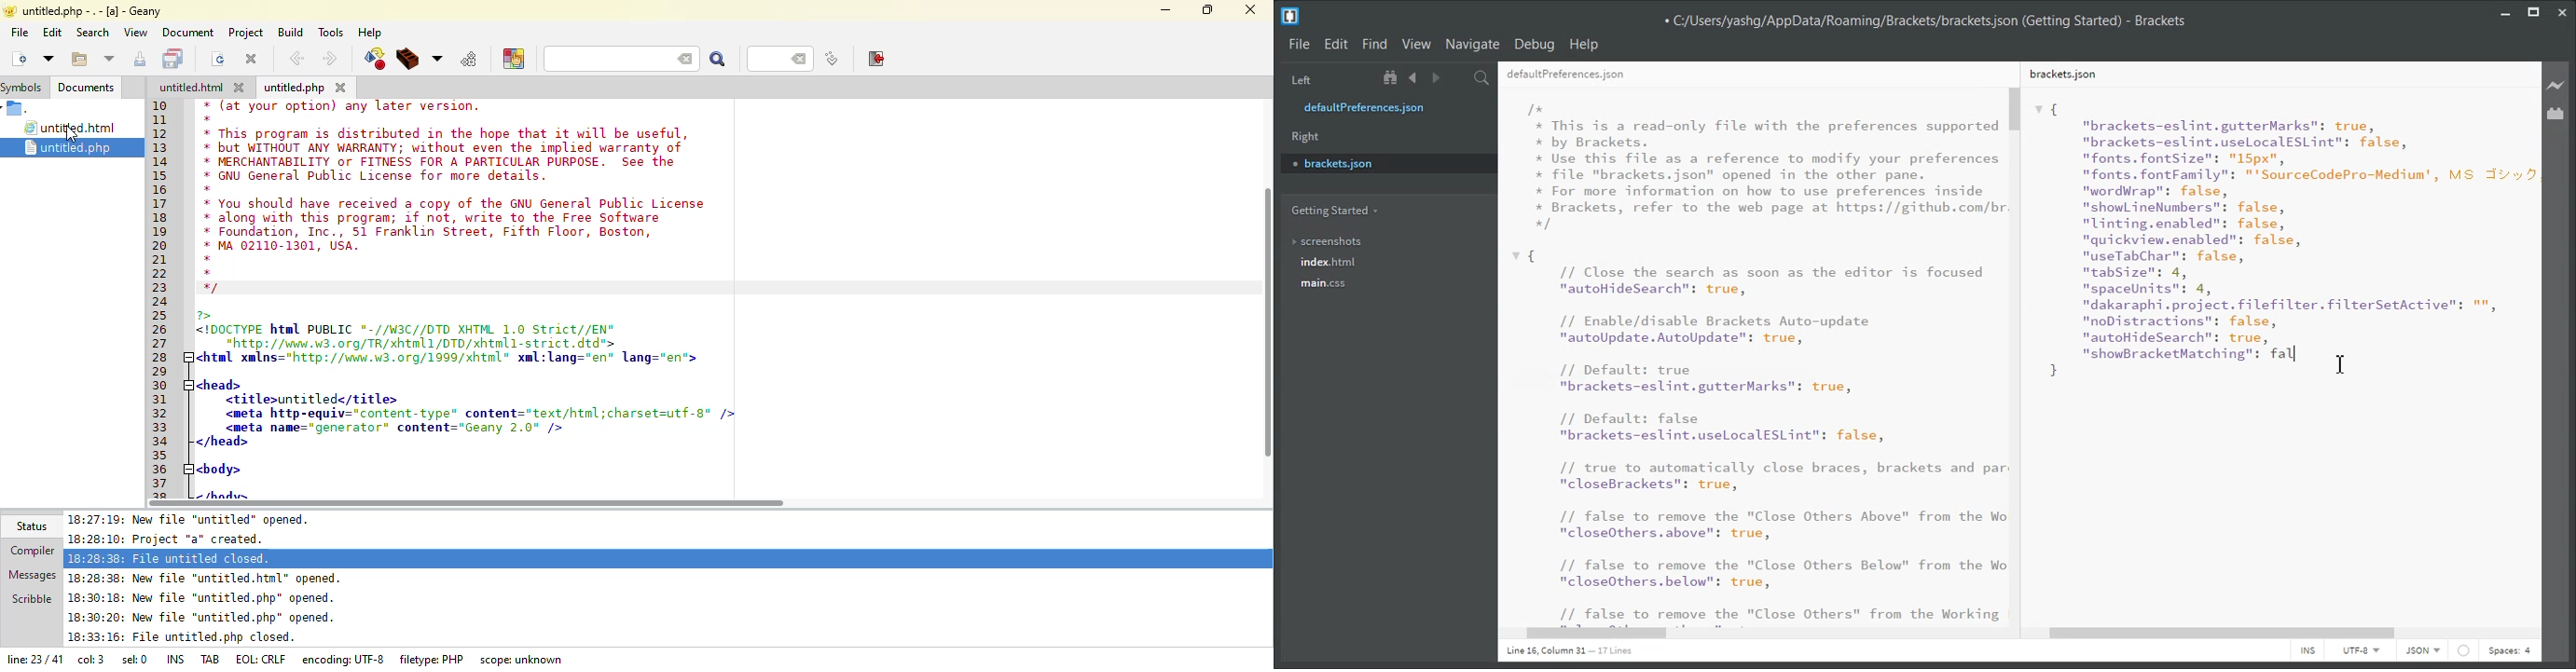 This screenshot has height=672, width=2576. What do you see at coordinates (2360, 650) in the screenshot?
I see `UTF-8` at bounding box center [2360, 650].